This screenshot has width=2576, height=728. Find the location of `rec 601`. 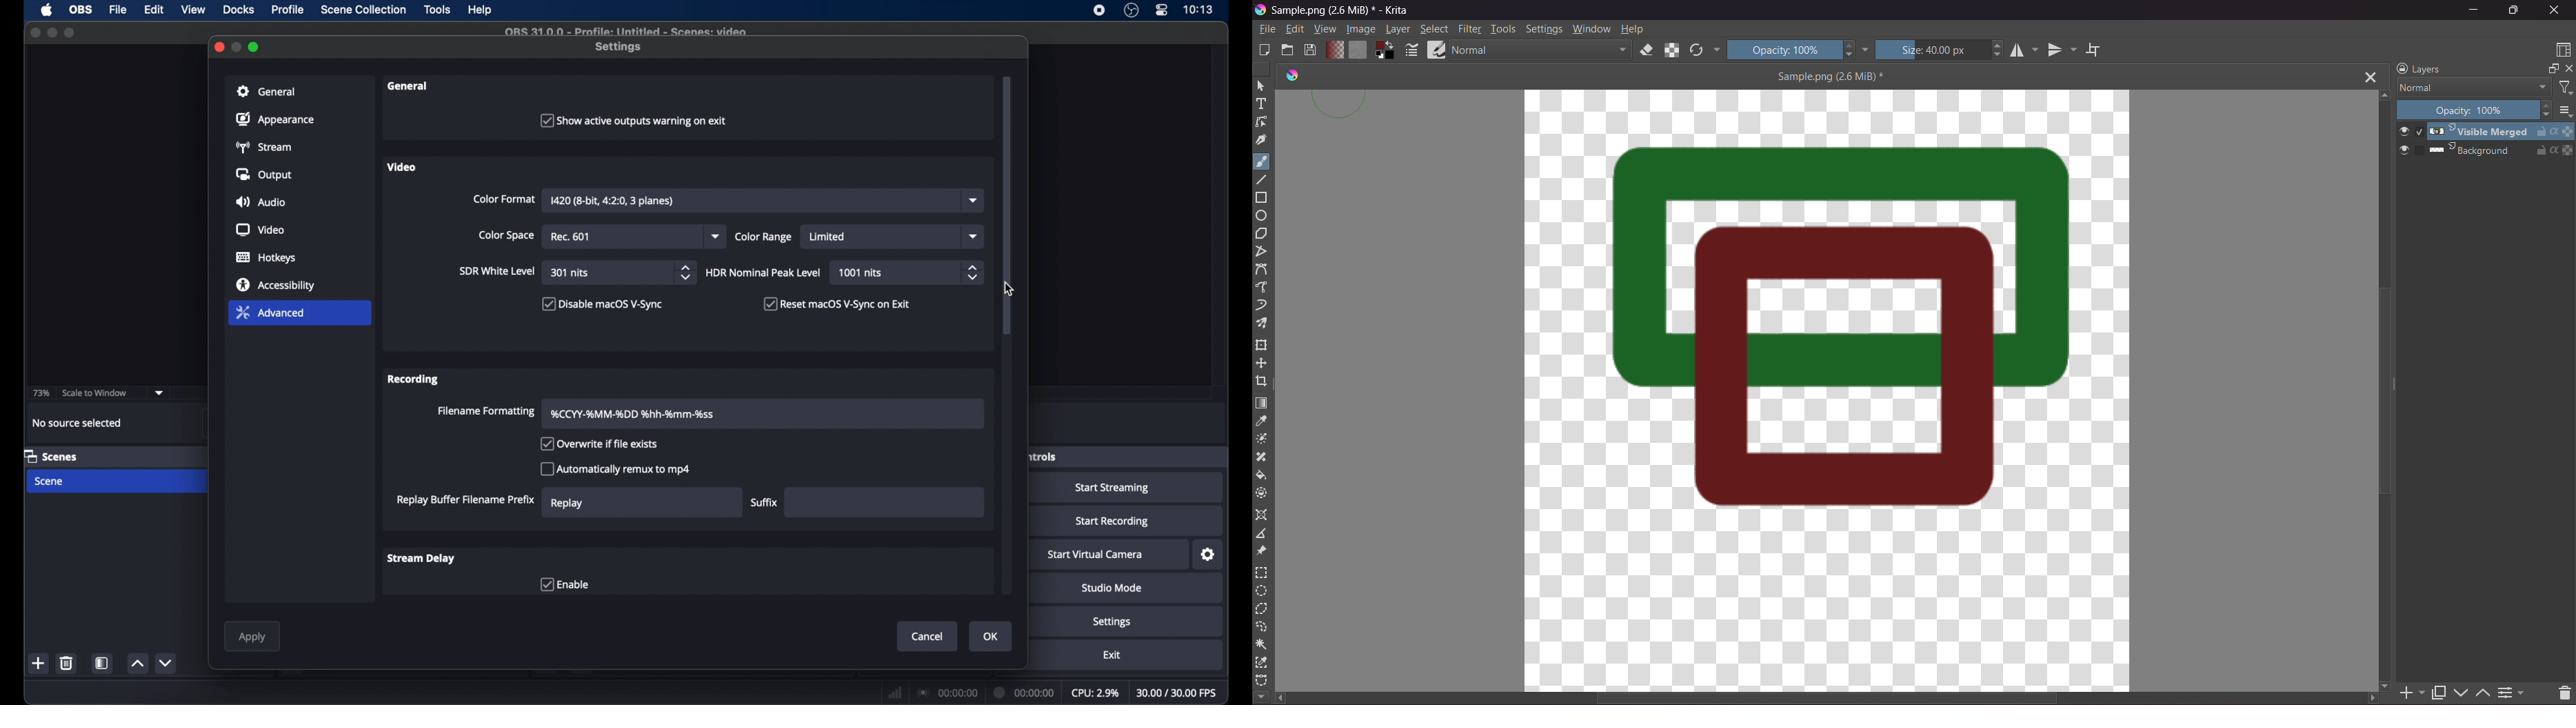

rec 601 is located at coordinates (571, 237).